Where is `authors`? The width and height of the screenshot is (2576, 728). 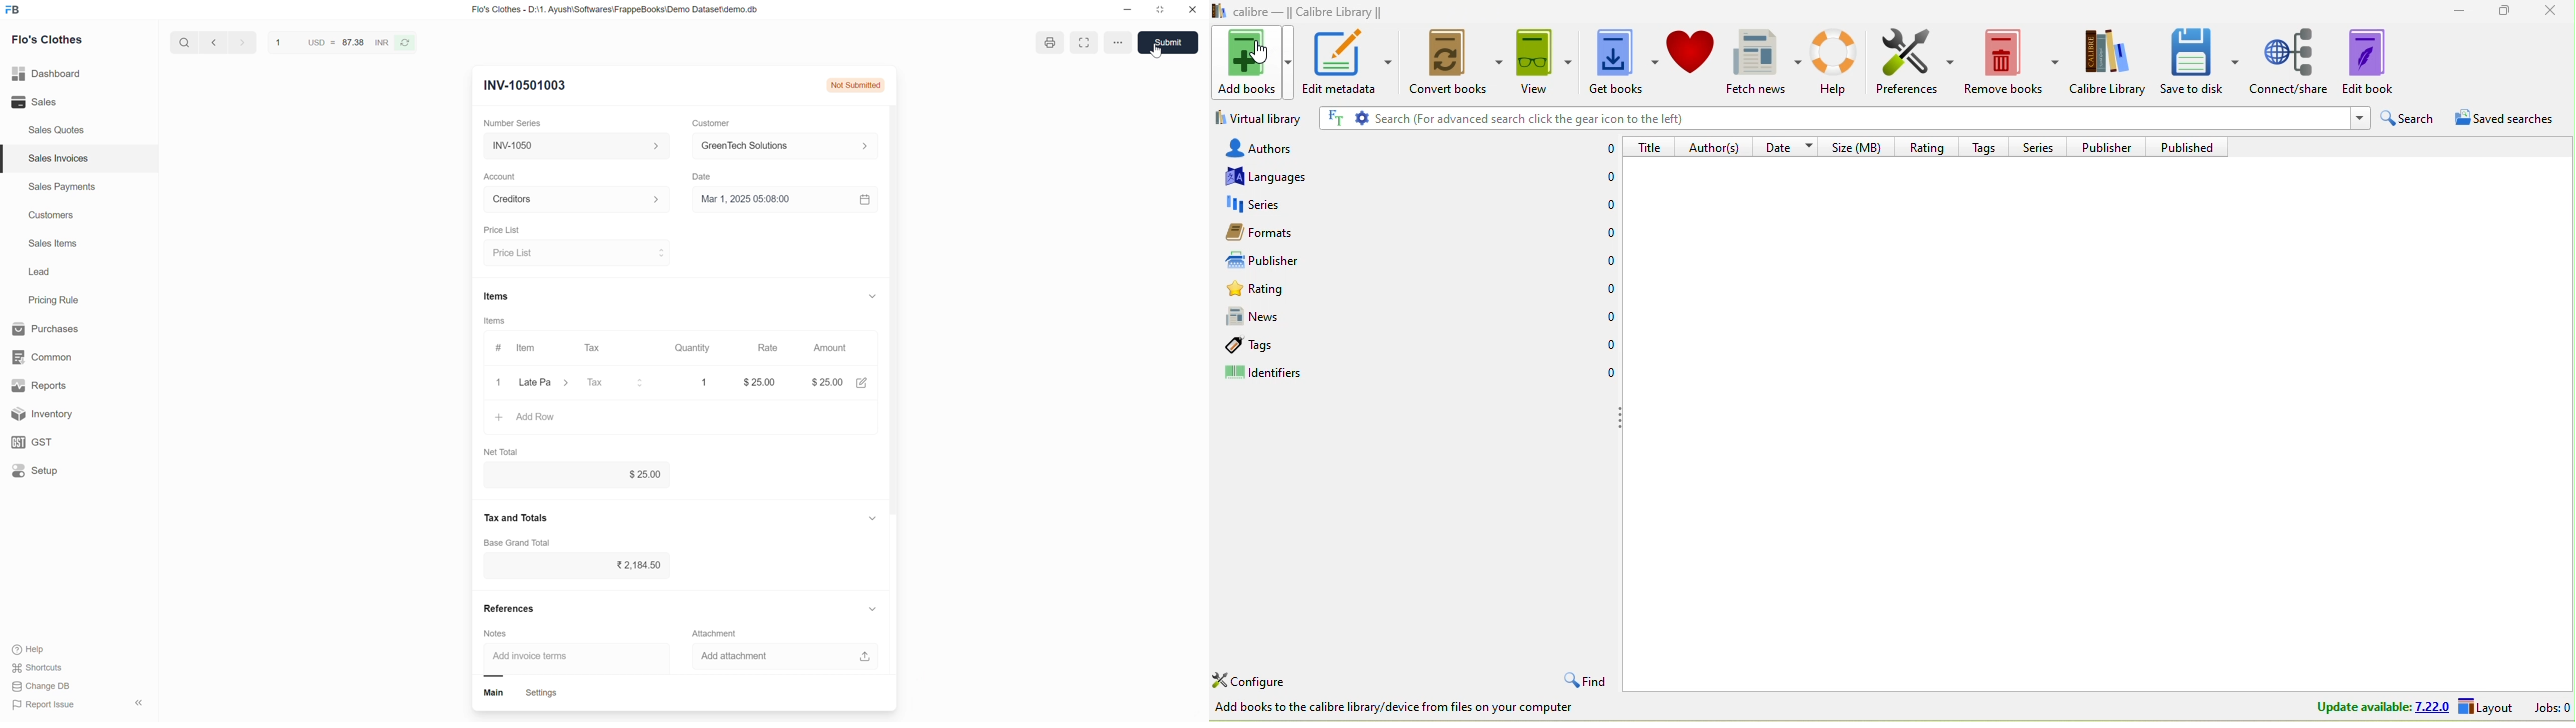 authors is located at coordinates (1304, 149).